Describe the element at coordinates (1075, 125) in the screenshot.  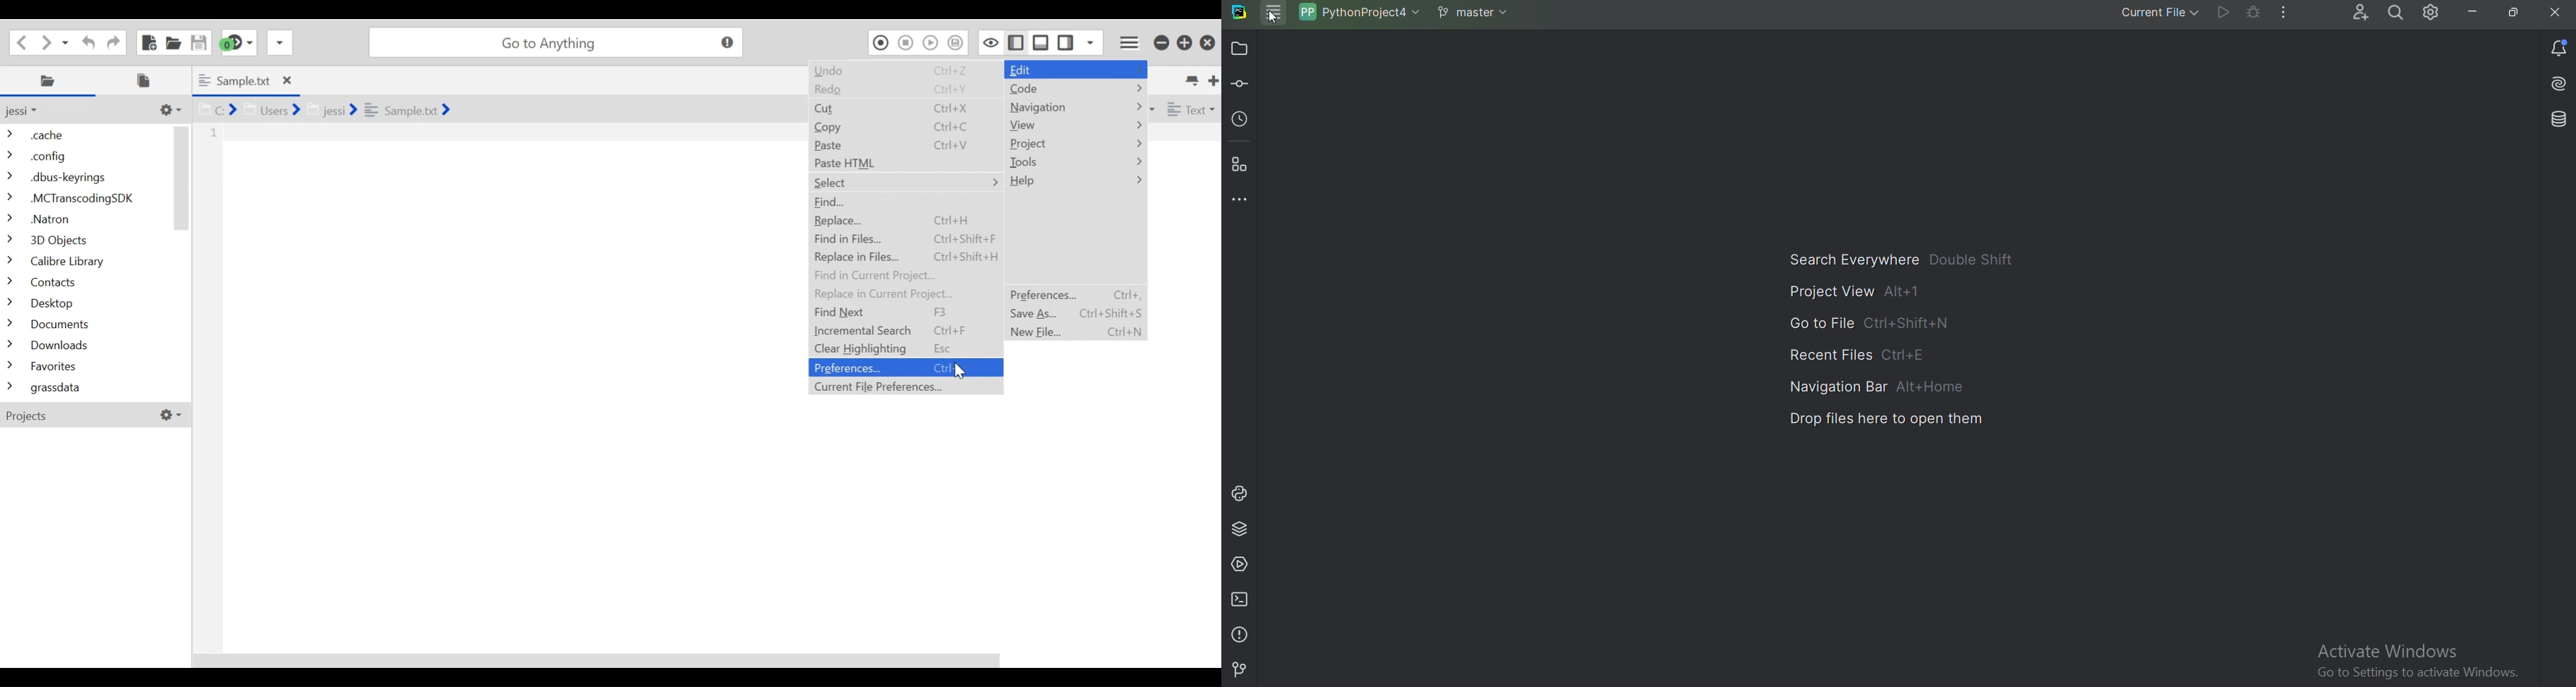
I see `View` at that location.